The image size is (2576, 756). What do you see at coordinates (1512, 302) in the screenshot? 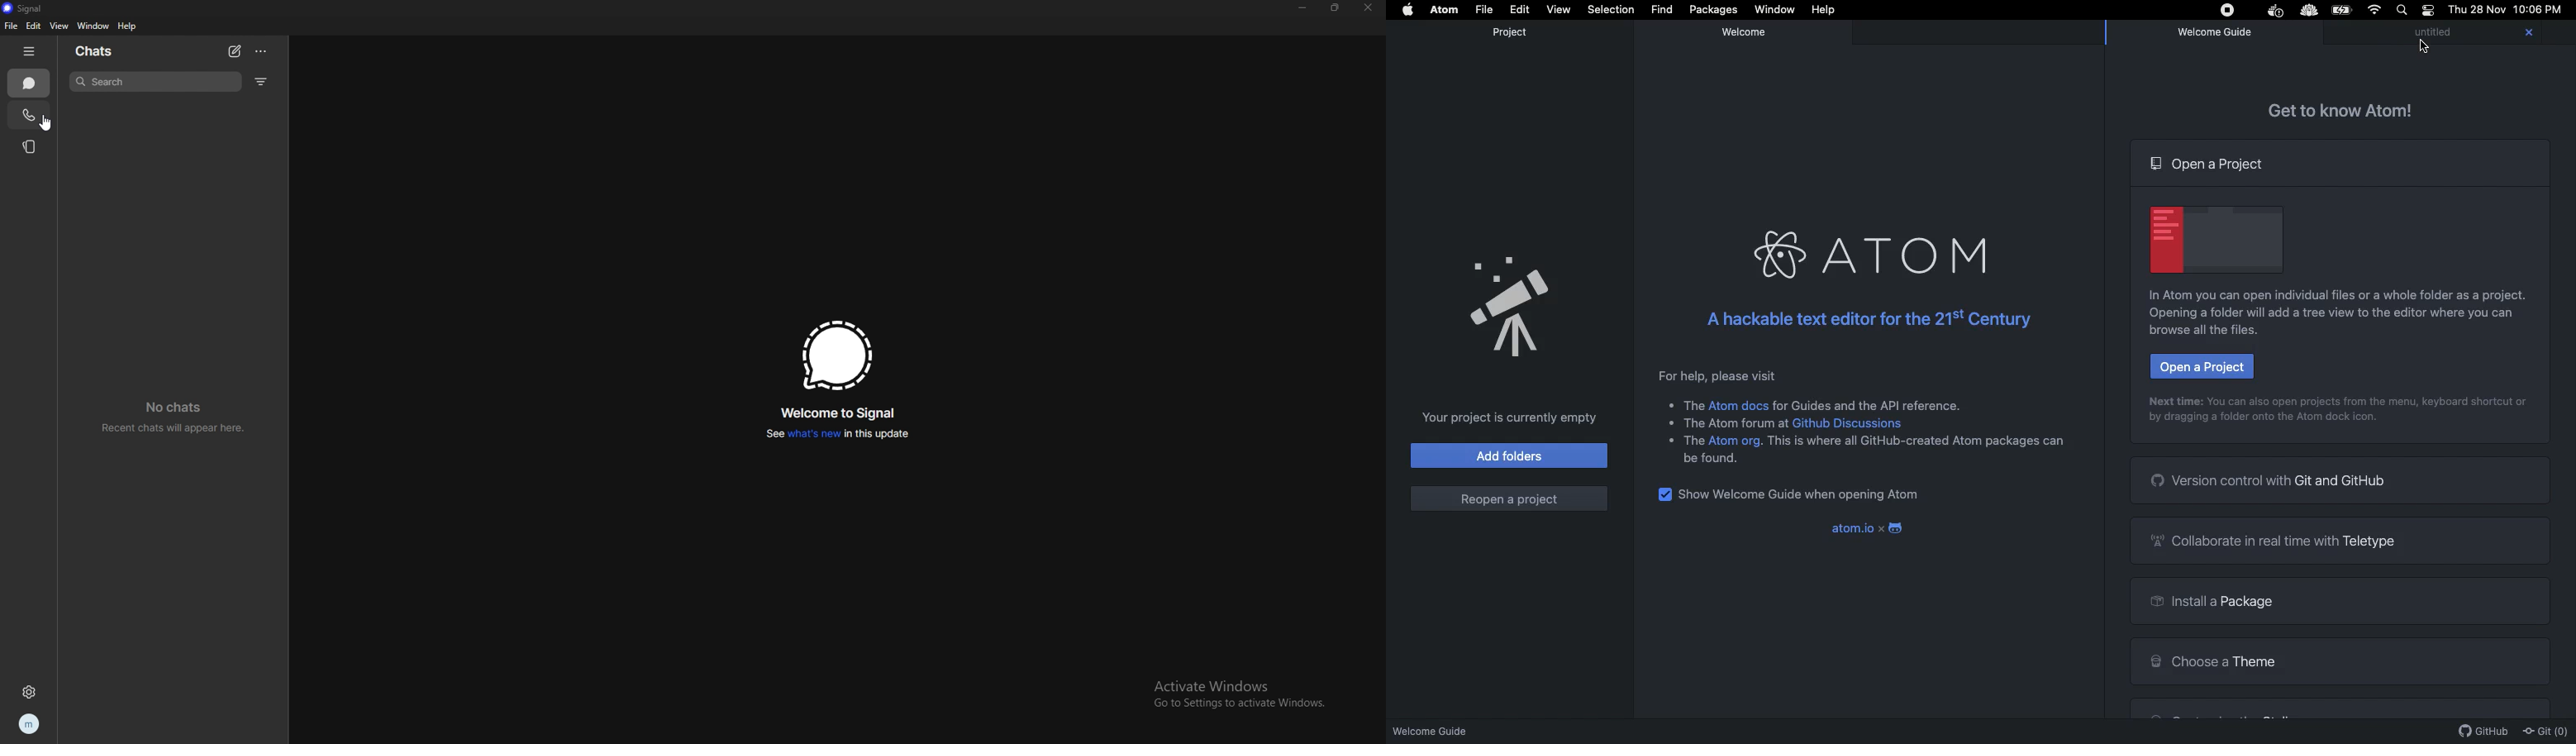
I see `announcement` at bounding box center [1512, 302].